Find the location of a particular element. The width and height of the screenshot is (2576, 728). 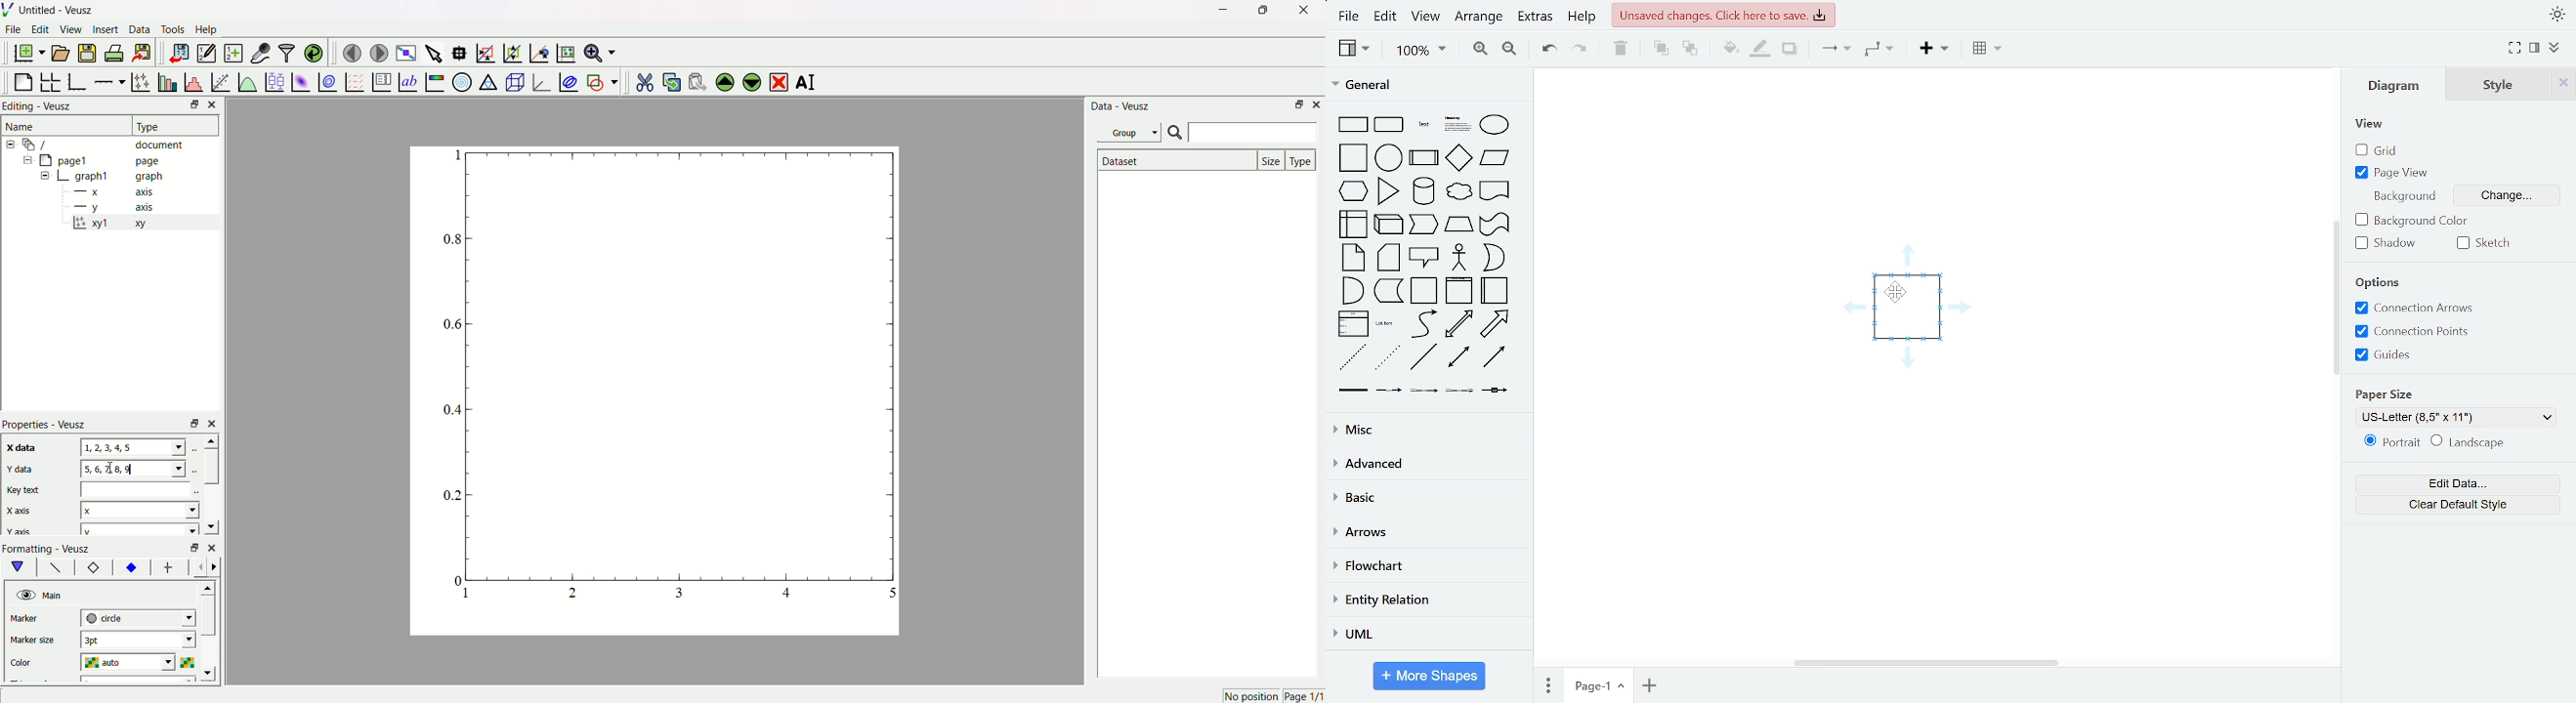

general shapes is located at coordinates (1352, 155).